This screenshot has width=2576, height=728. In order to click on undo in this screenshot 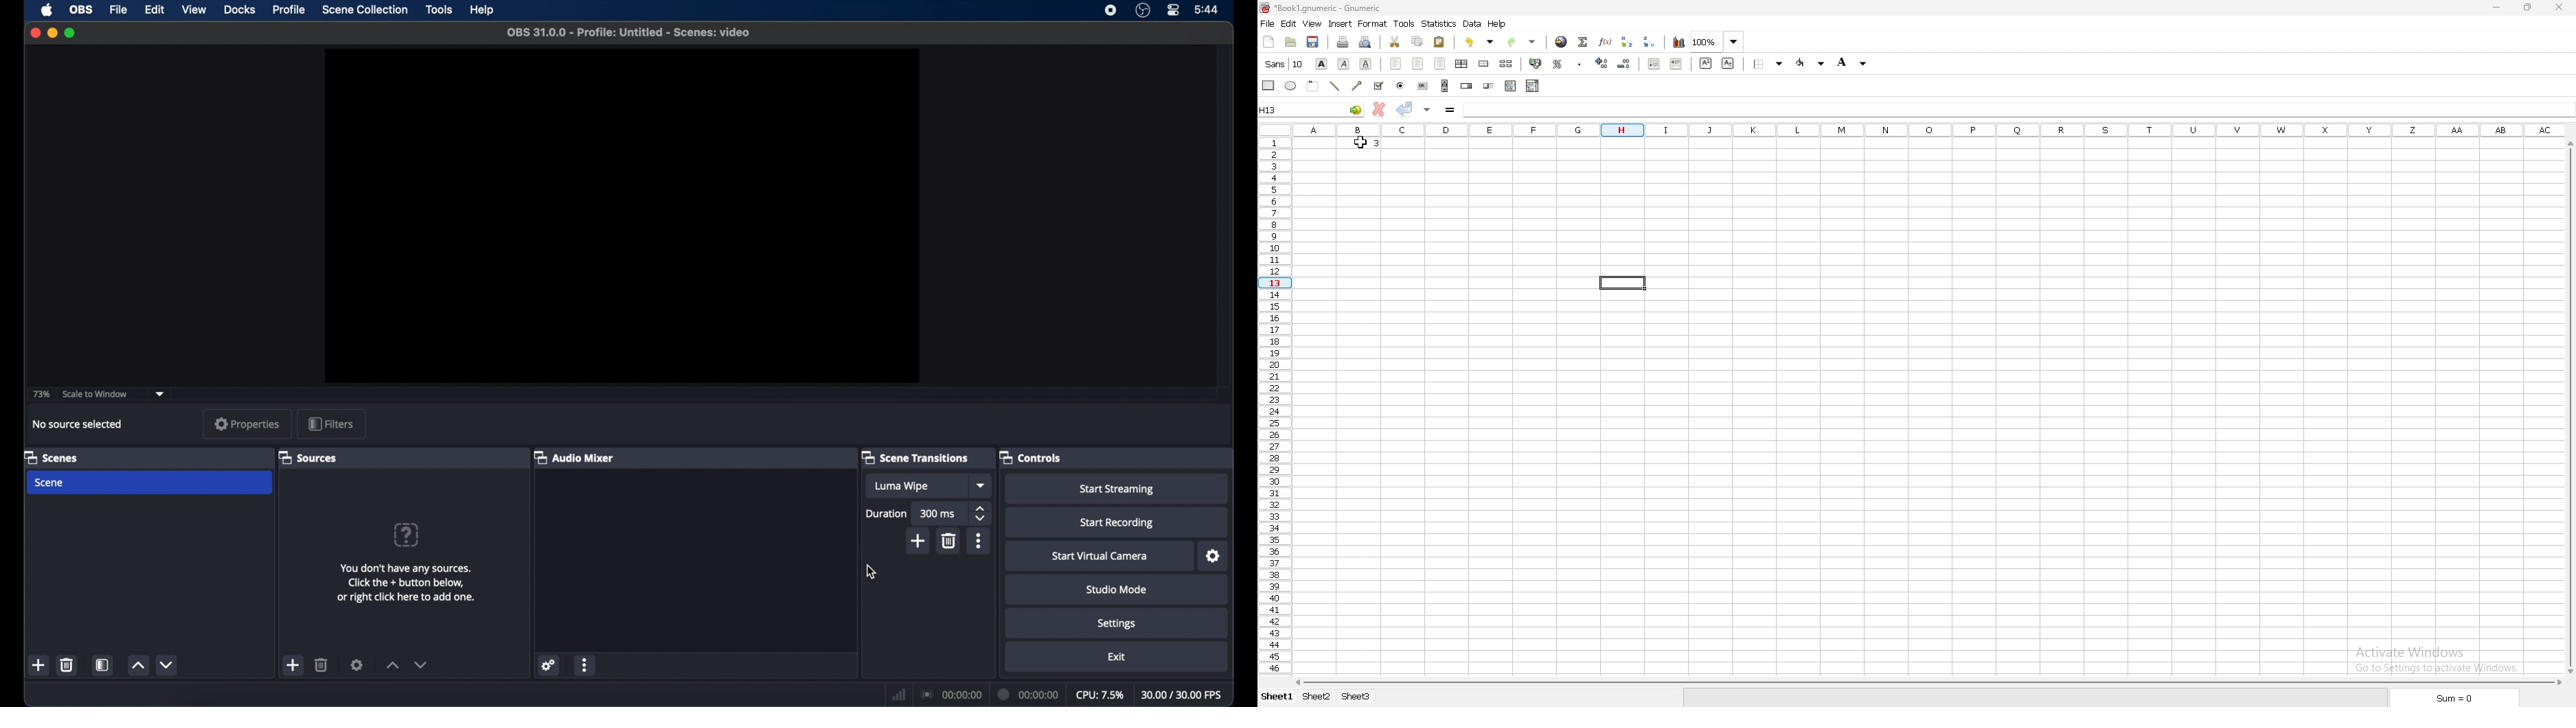, I will do `click(1481, 41)`.